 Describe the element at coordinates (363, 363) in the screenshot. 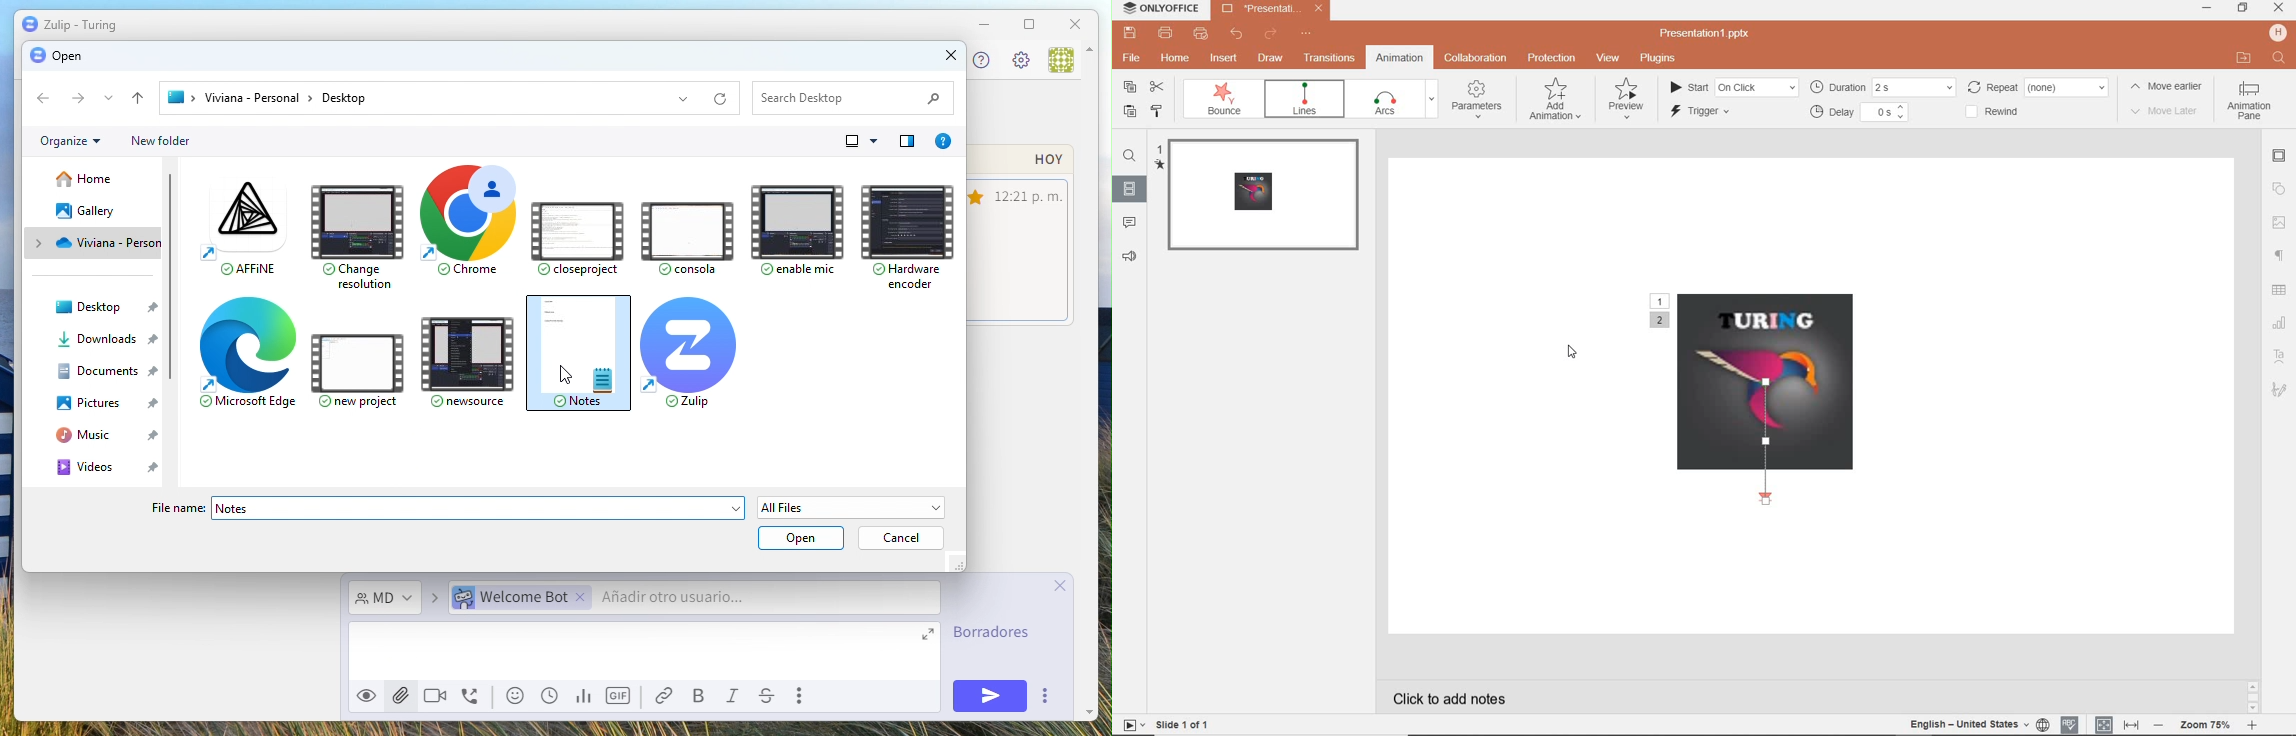

I see `new project` at that location.